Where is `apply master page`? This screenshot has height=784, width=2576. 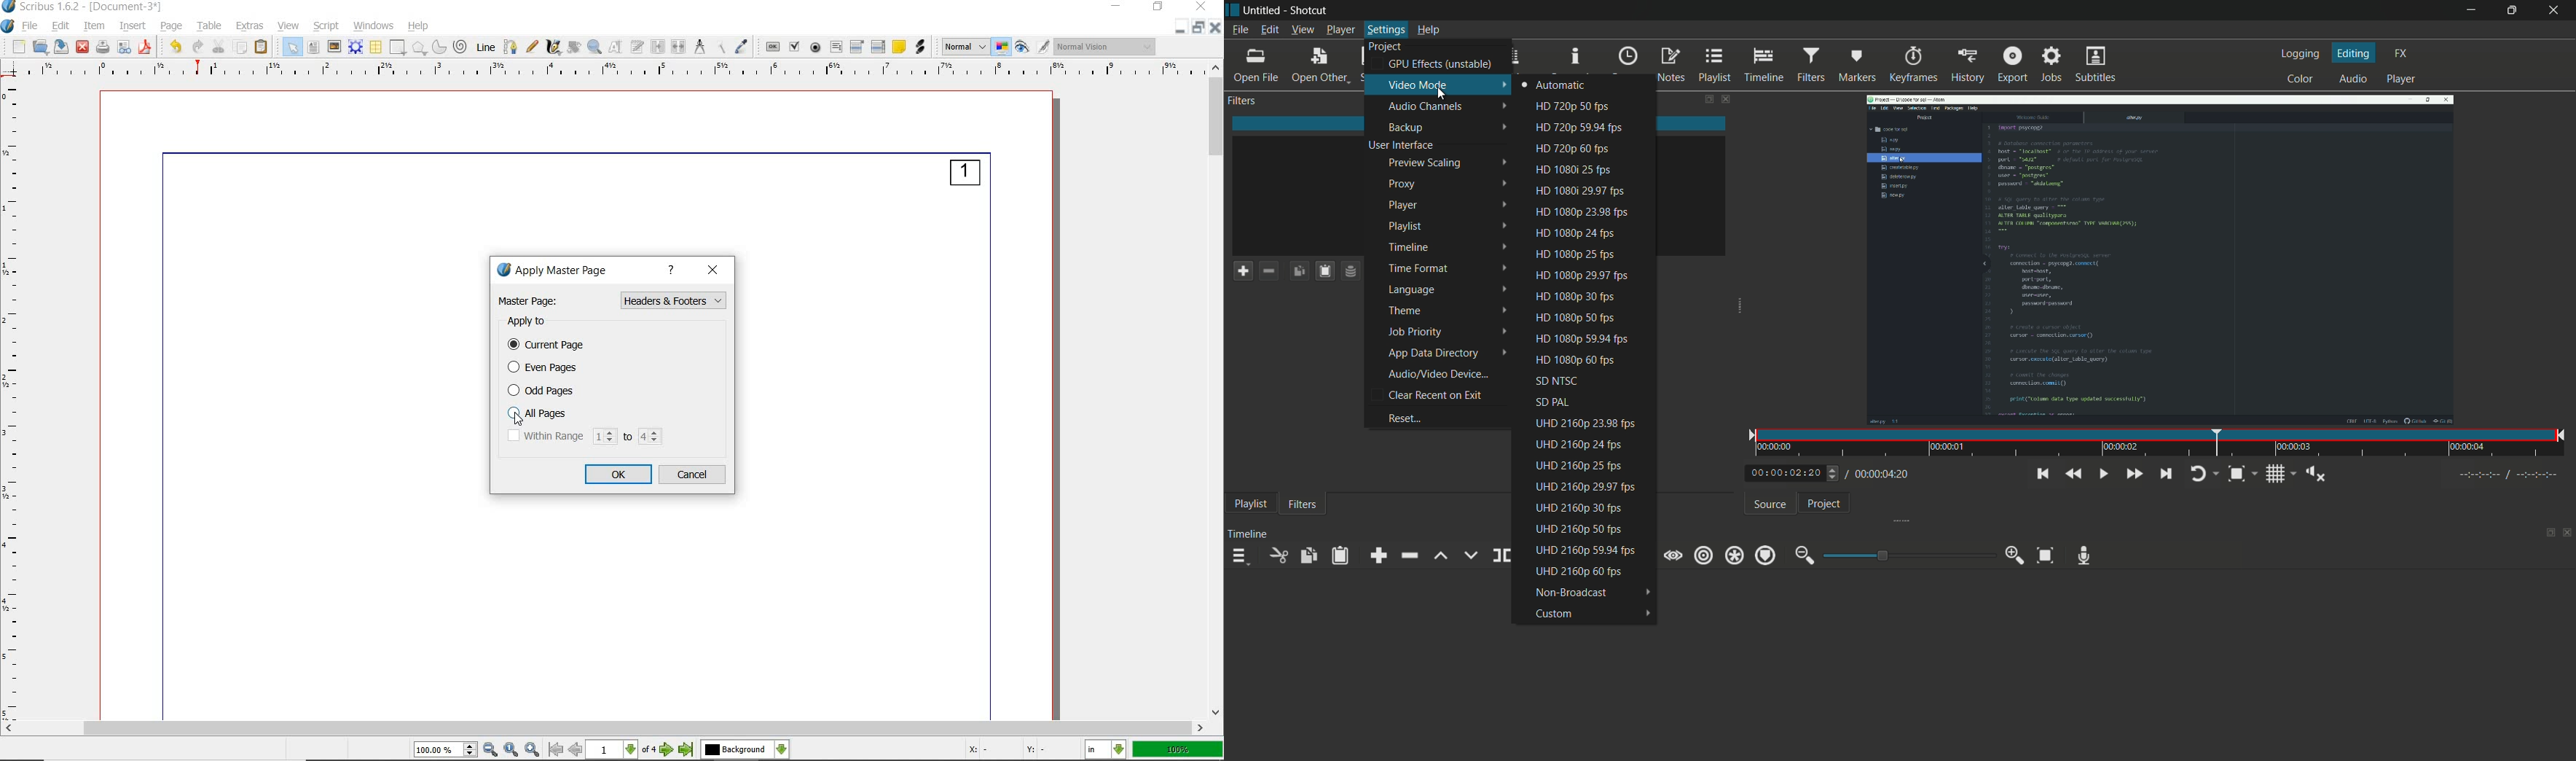 apply master page is located at coordinates (561, 271).